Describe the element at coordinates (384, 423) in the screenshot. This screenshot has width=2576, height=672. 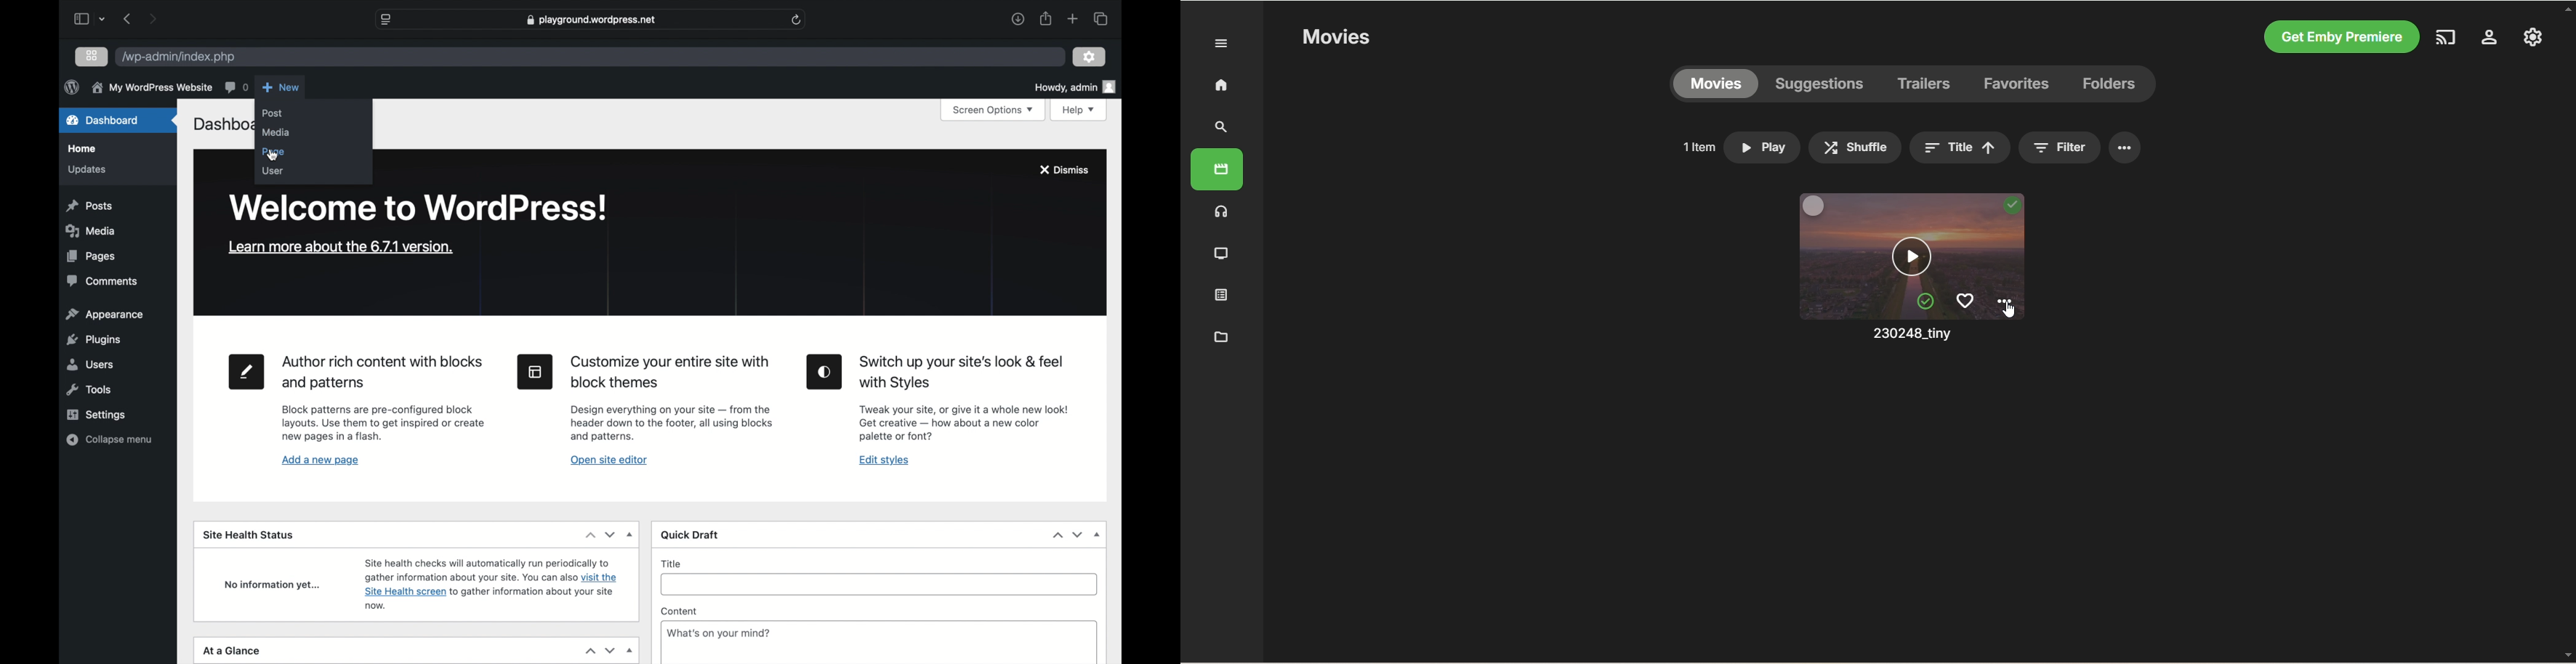
I see `page tool information` at that location.